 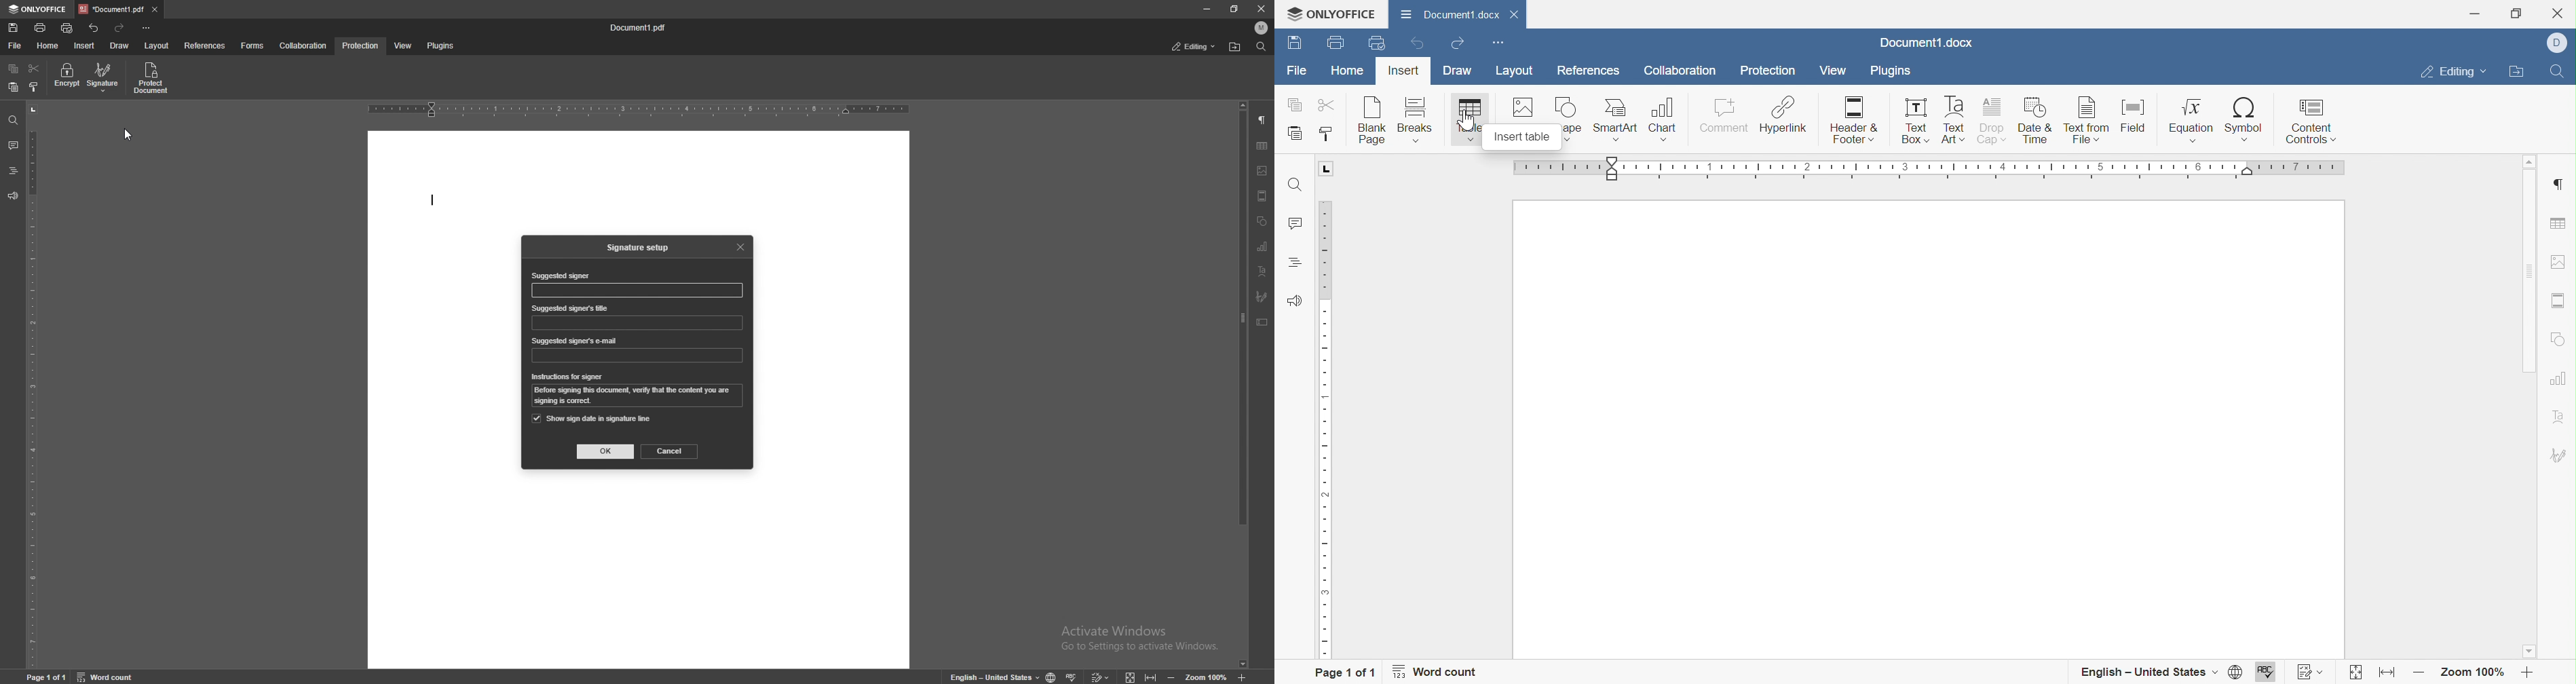 What do you see at coordinates (2452, 72) in the screenshot?
I see `Editing` at bounding box center [2452, 72].